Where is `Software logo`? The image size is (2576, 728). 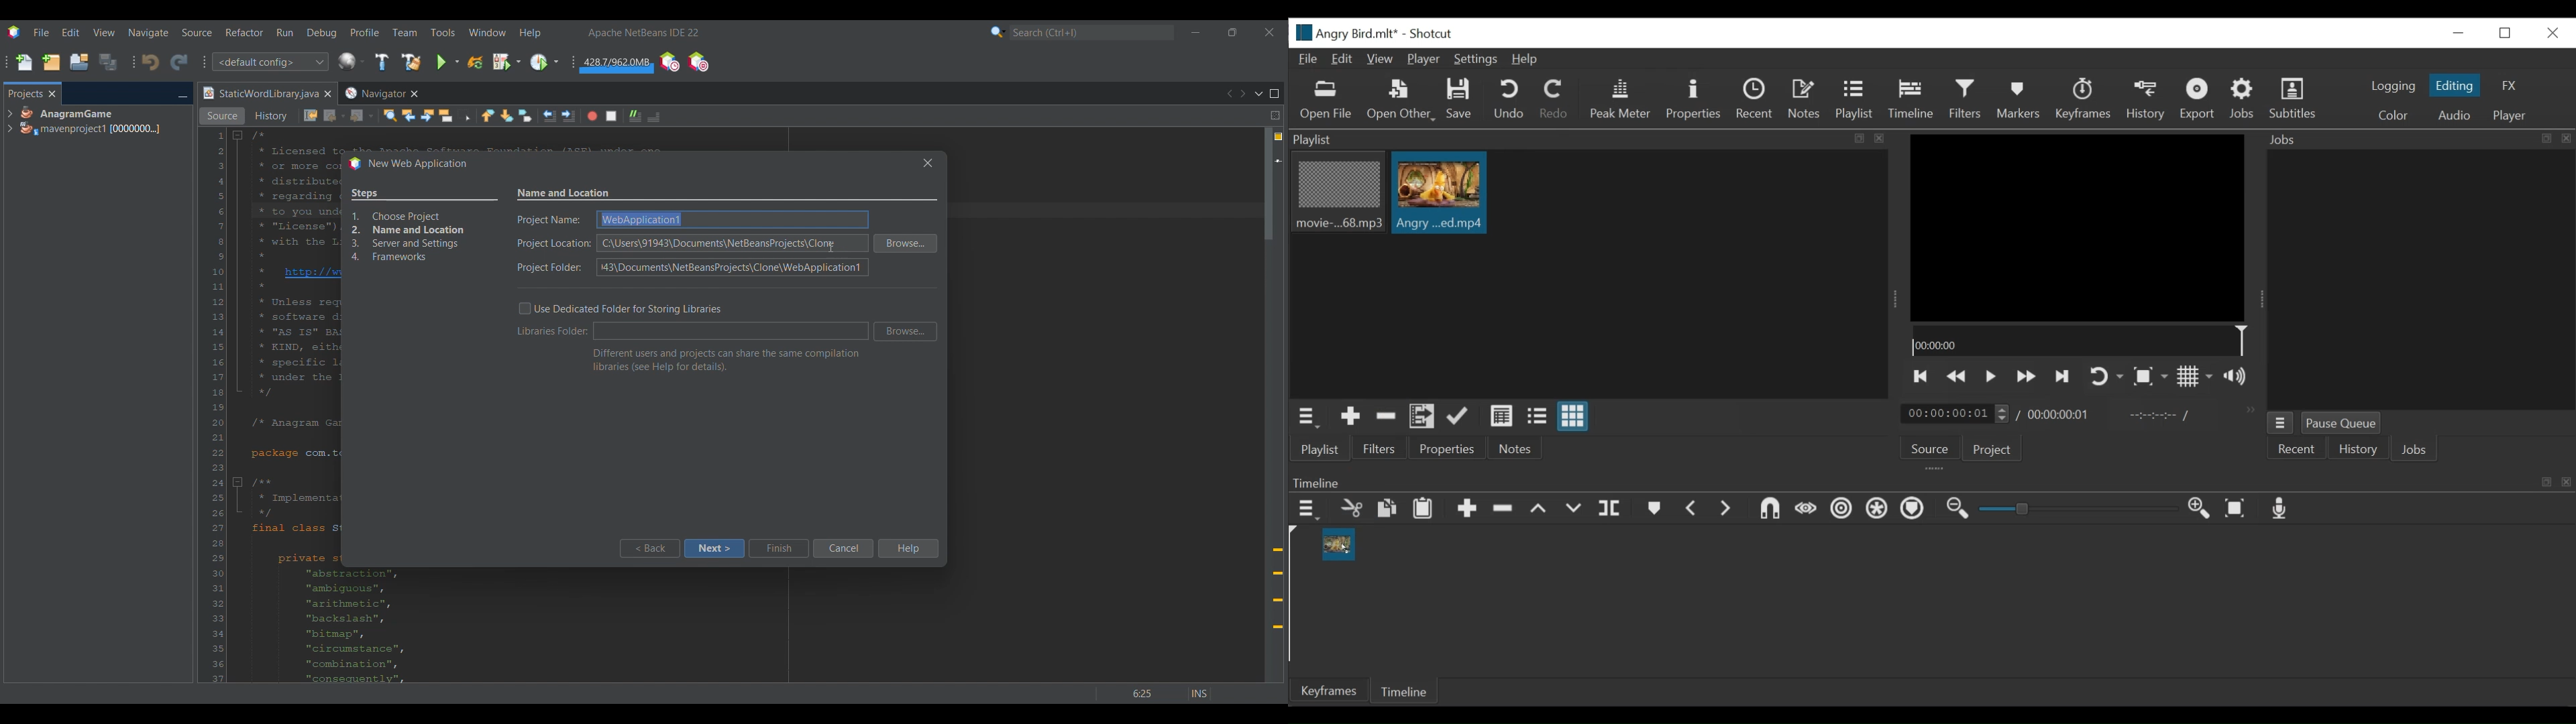 Software logo is located at coordinates (13, 32).